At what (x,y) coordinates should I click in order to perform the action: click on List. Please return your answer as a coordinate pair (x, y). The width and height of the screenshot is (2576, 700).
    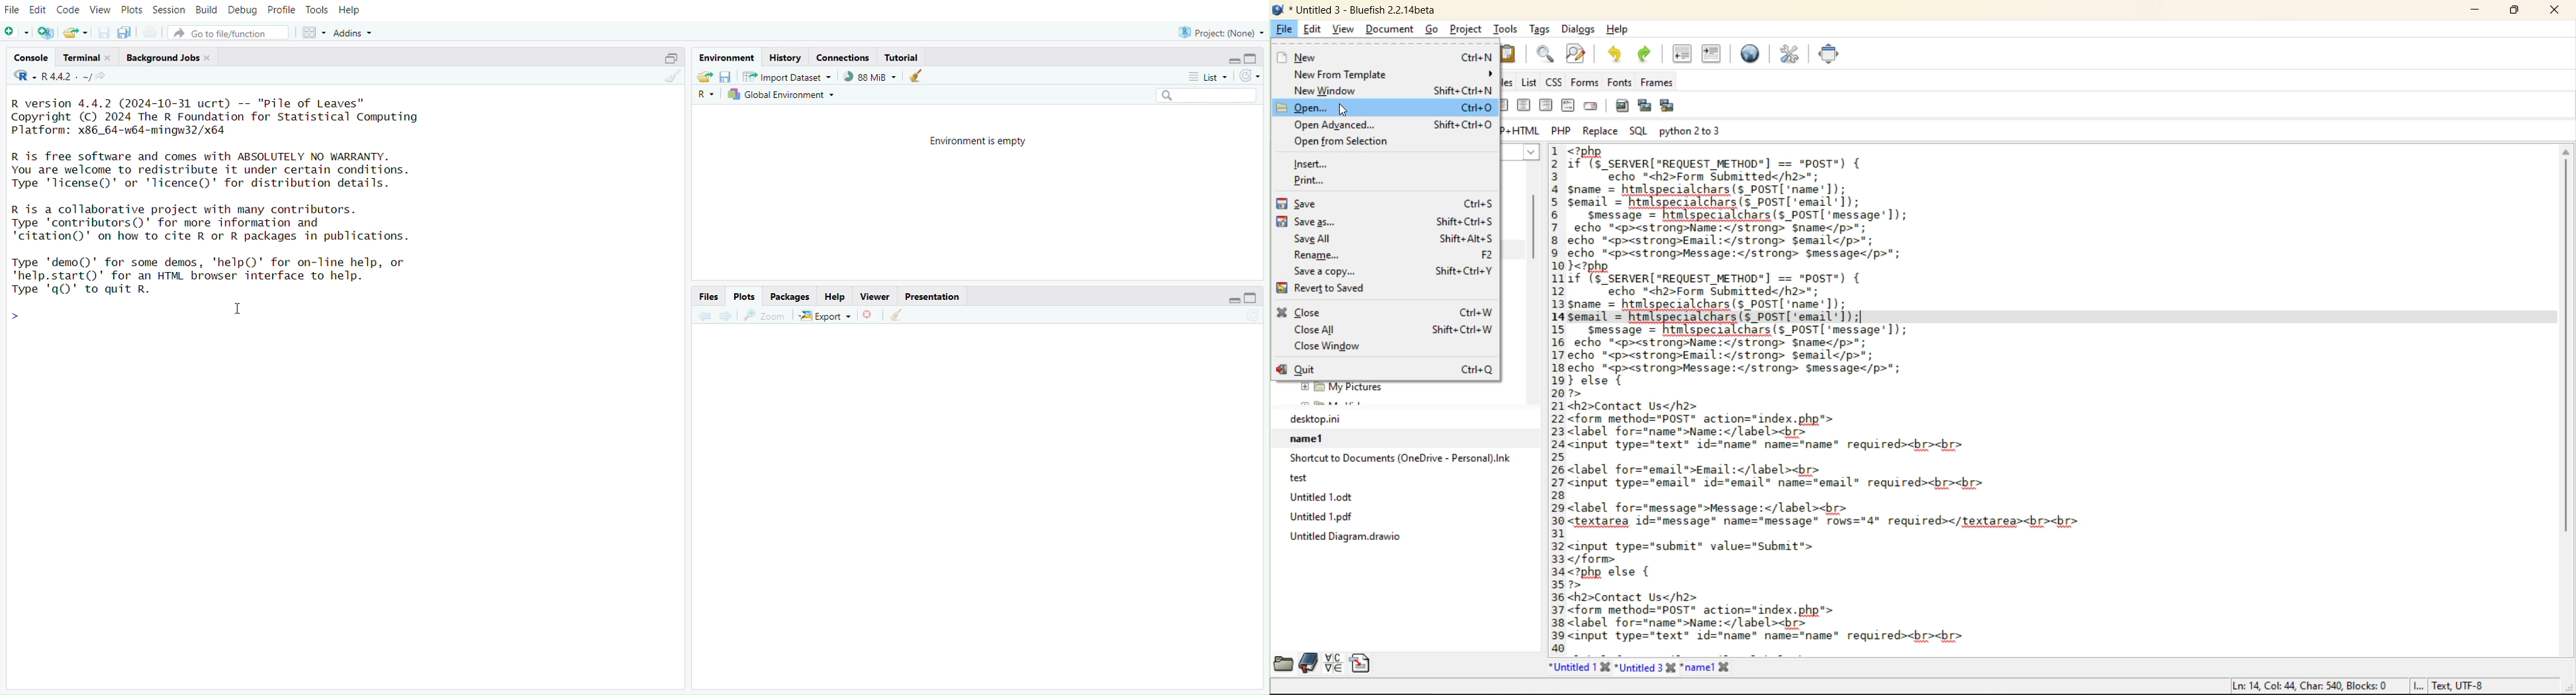
    Looking at the image, I should click on (1209, 77).